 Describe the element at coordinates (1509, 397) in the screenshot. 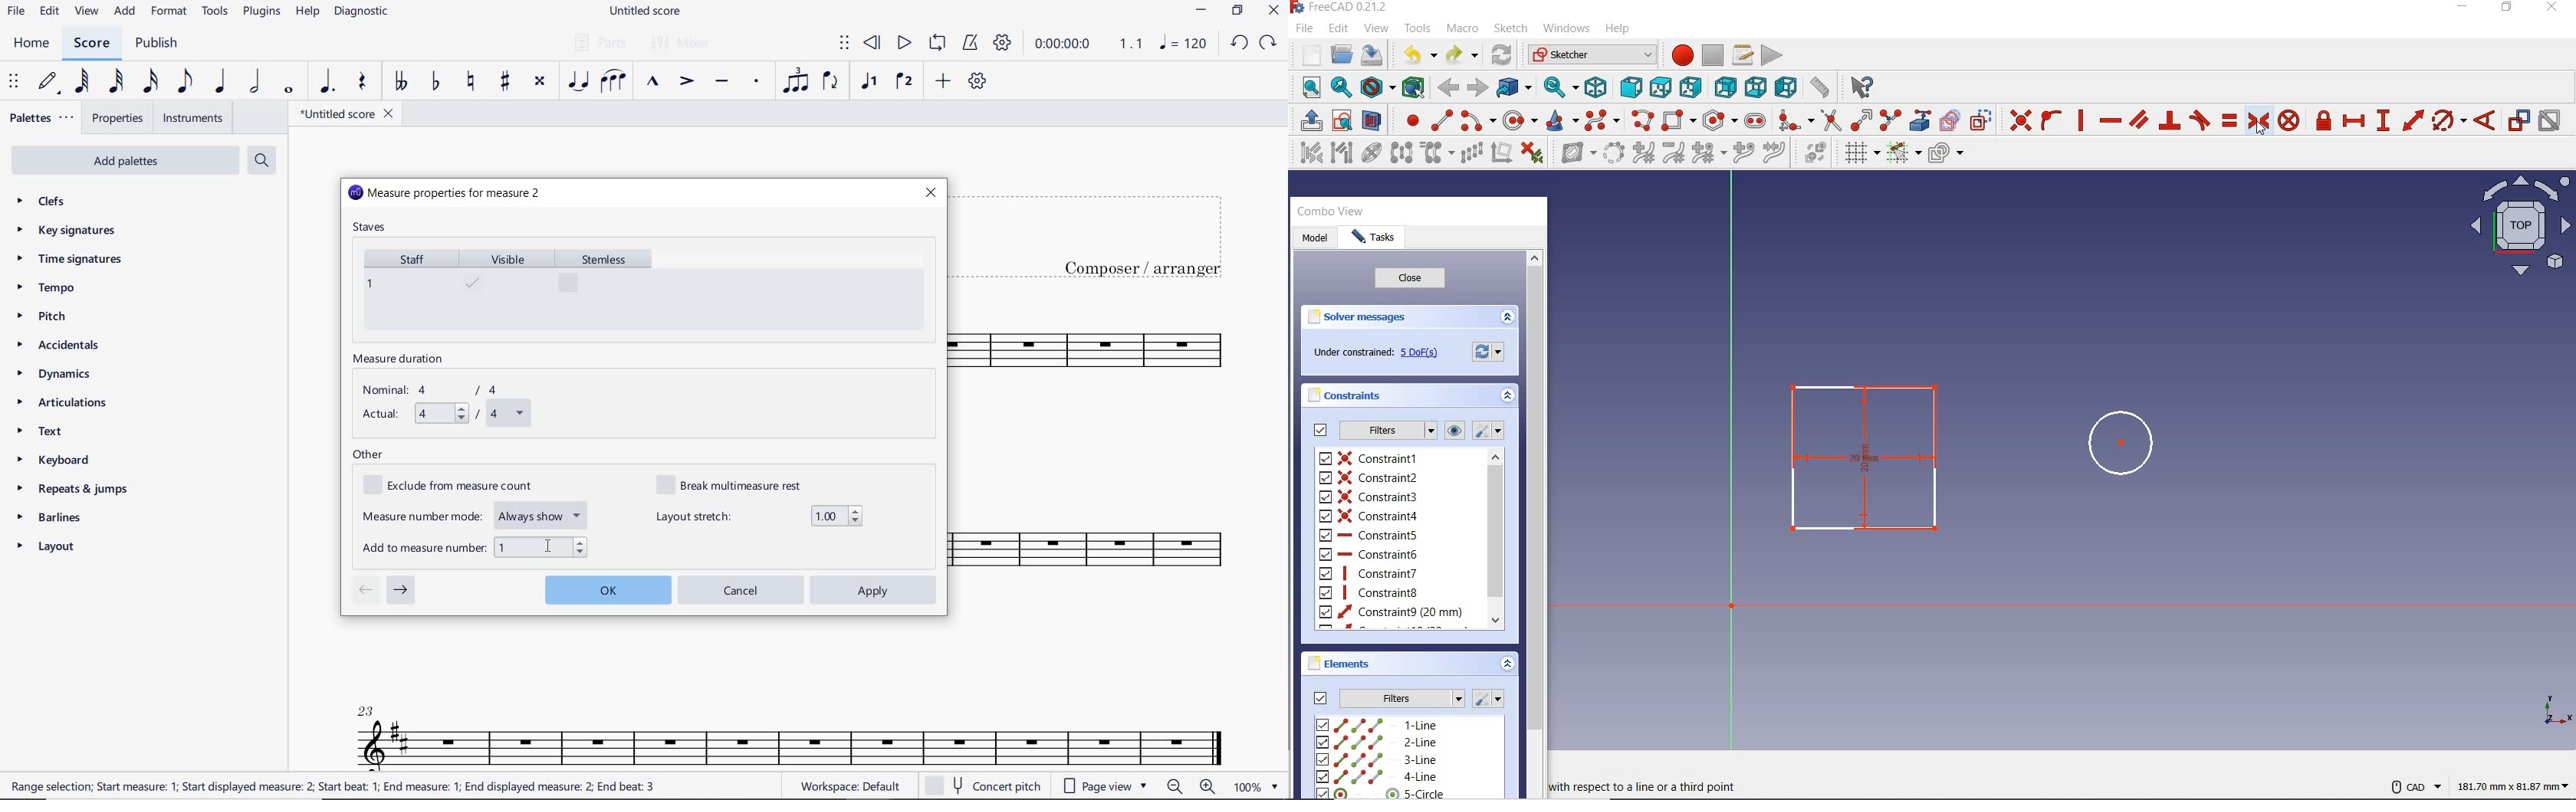

I see `expand` at that location.